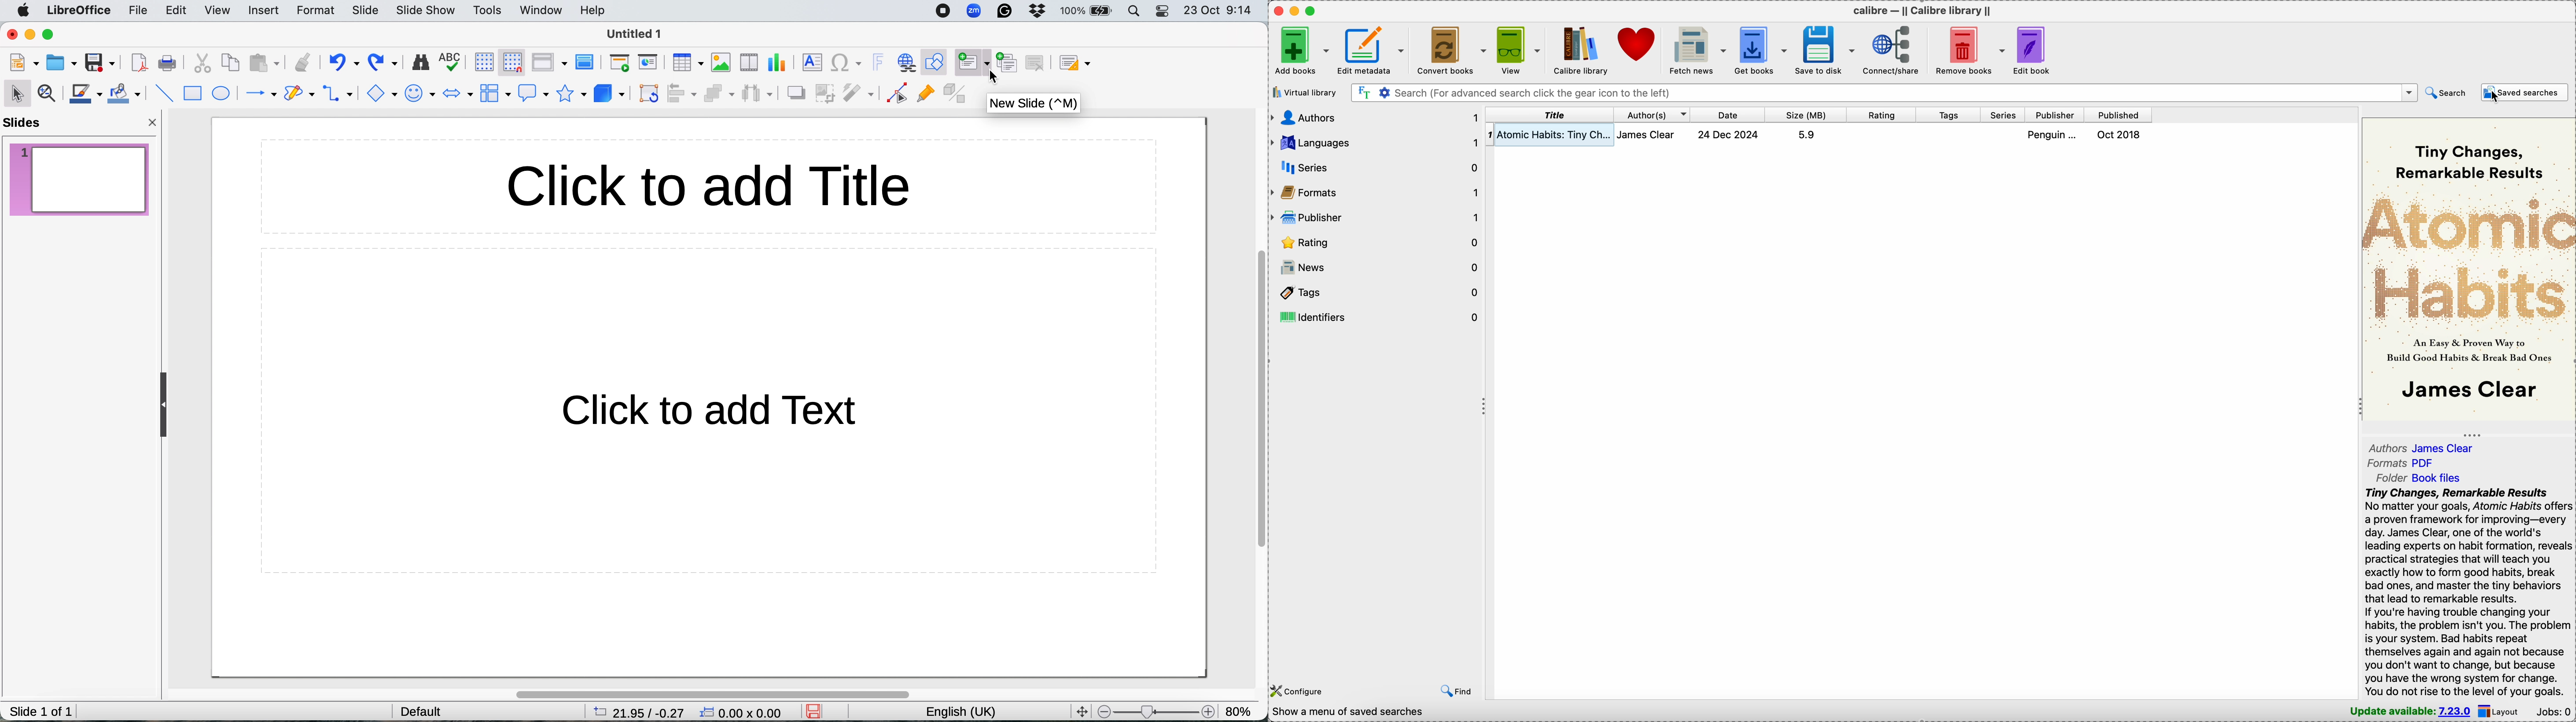 Image resolution: width=2576 pixels, height=728 pixels. What do you see at coordinates (420, 64) in the screenshot?
I see `find and replace` at bounding box center [420, 64].